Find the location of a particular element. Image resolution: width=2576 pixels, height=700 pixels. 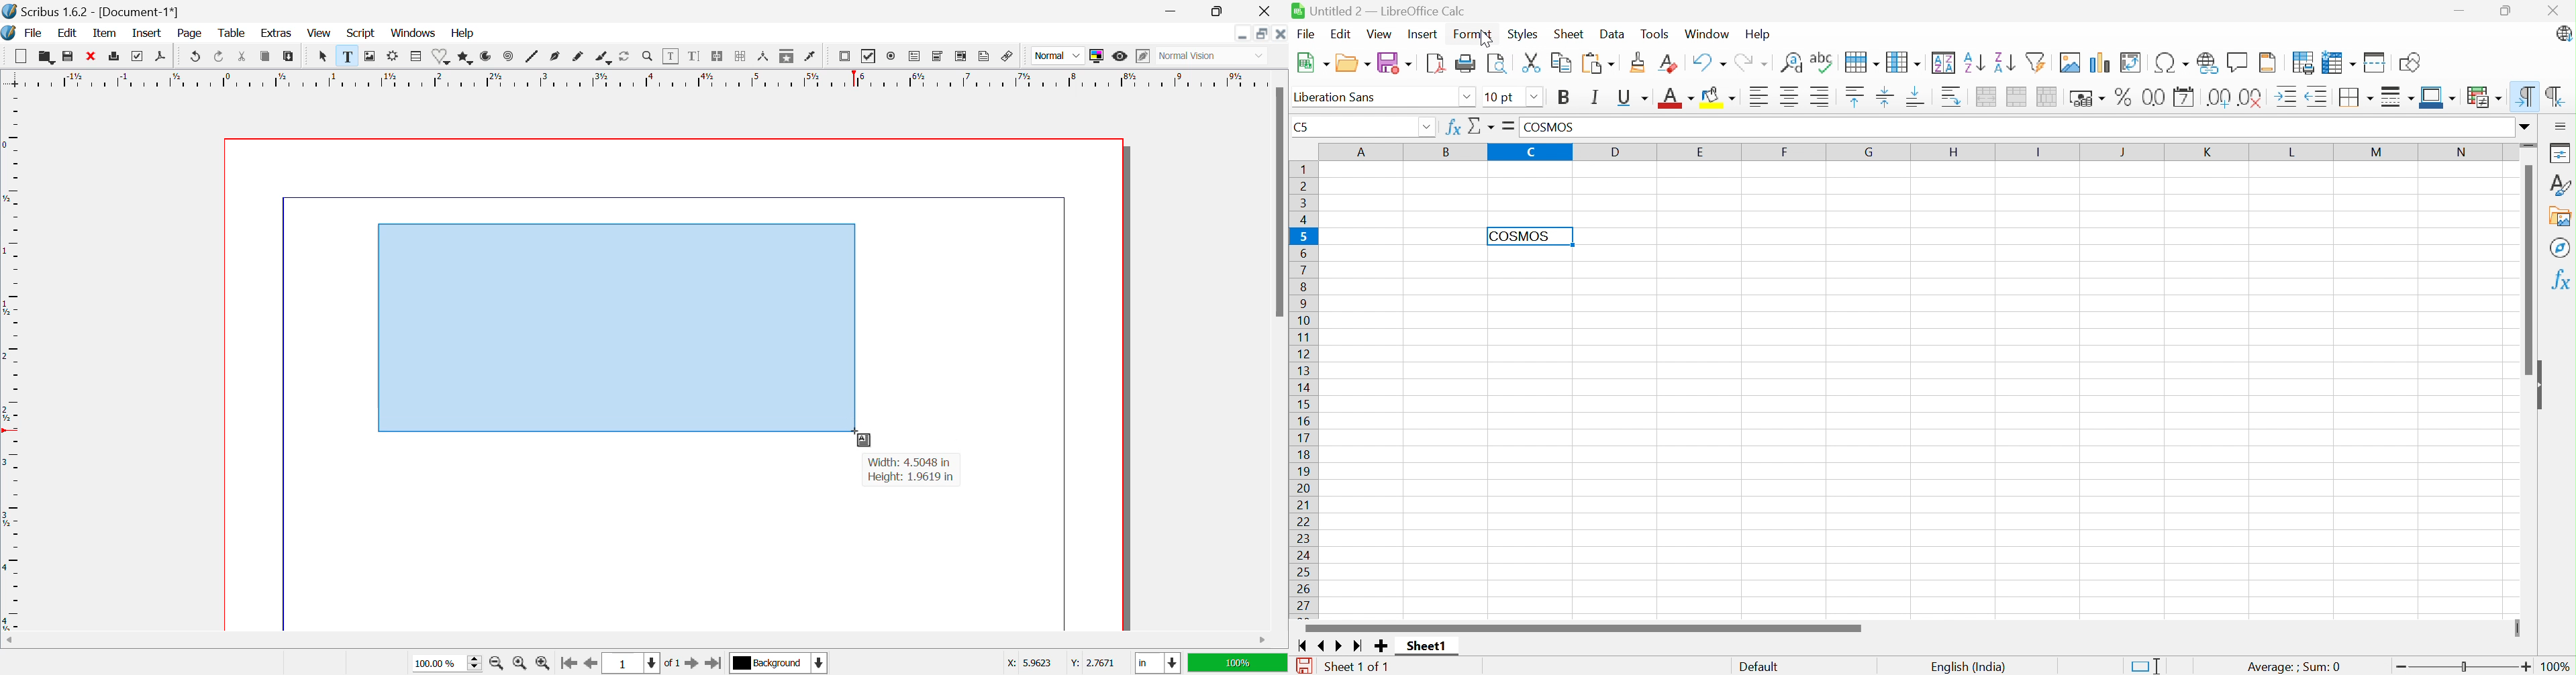

Untitled 4 - LibreOffice Calc is located at coordinates (1379, 11).